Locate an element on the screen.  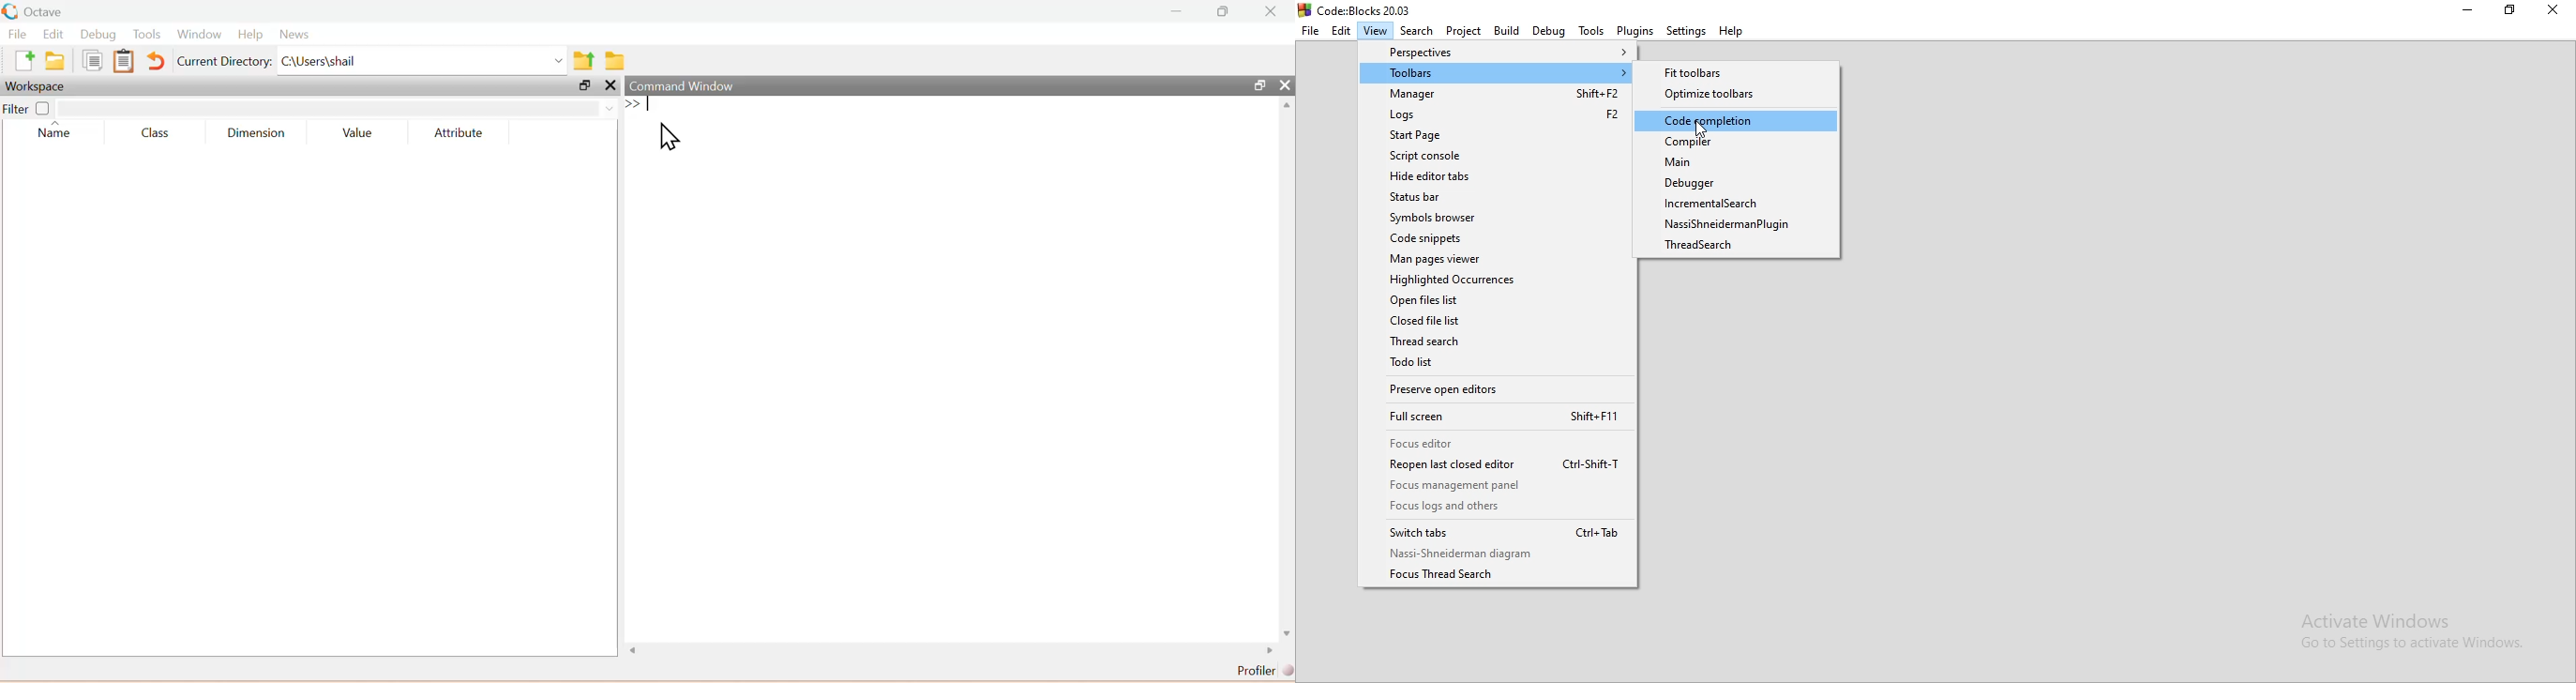
Open files list is located at coordinates (1496, 301).